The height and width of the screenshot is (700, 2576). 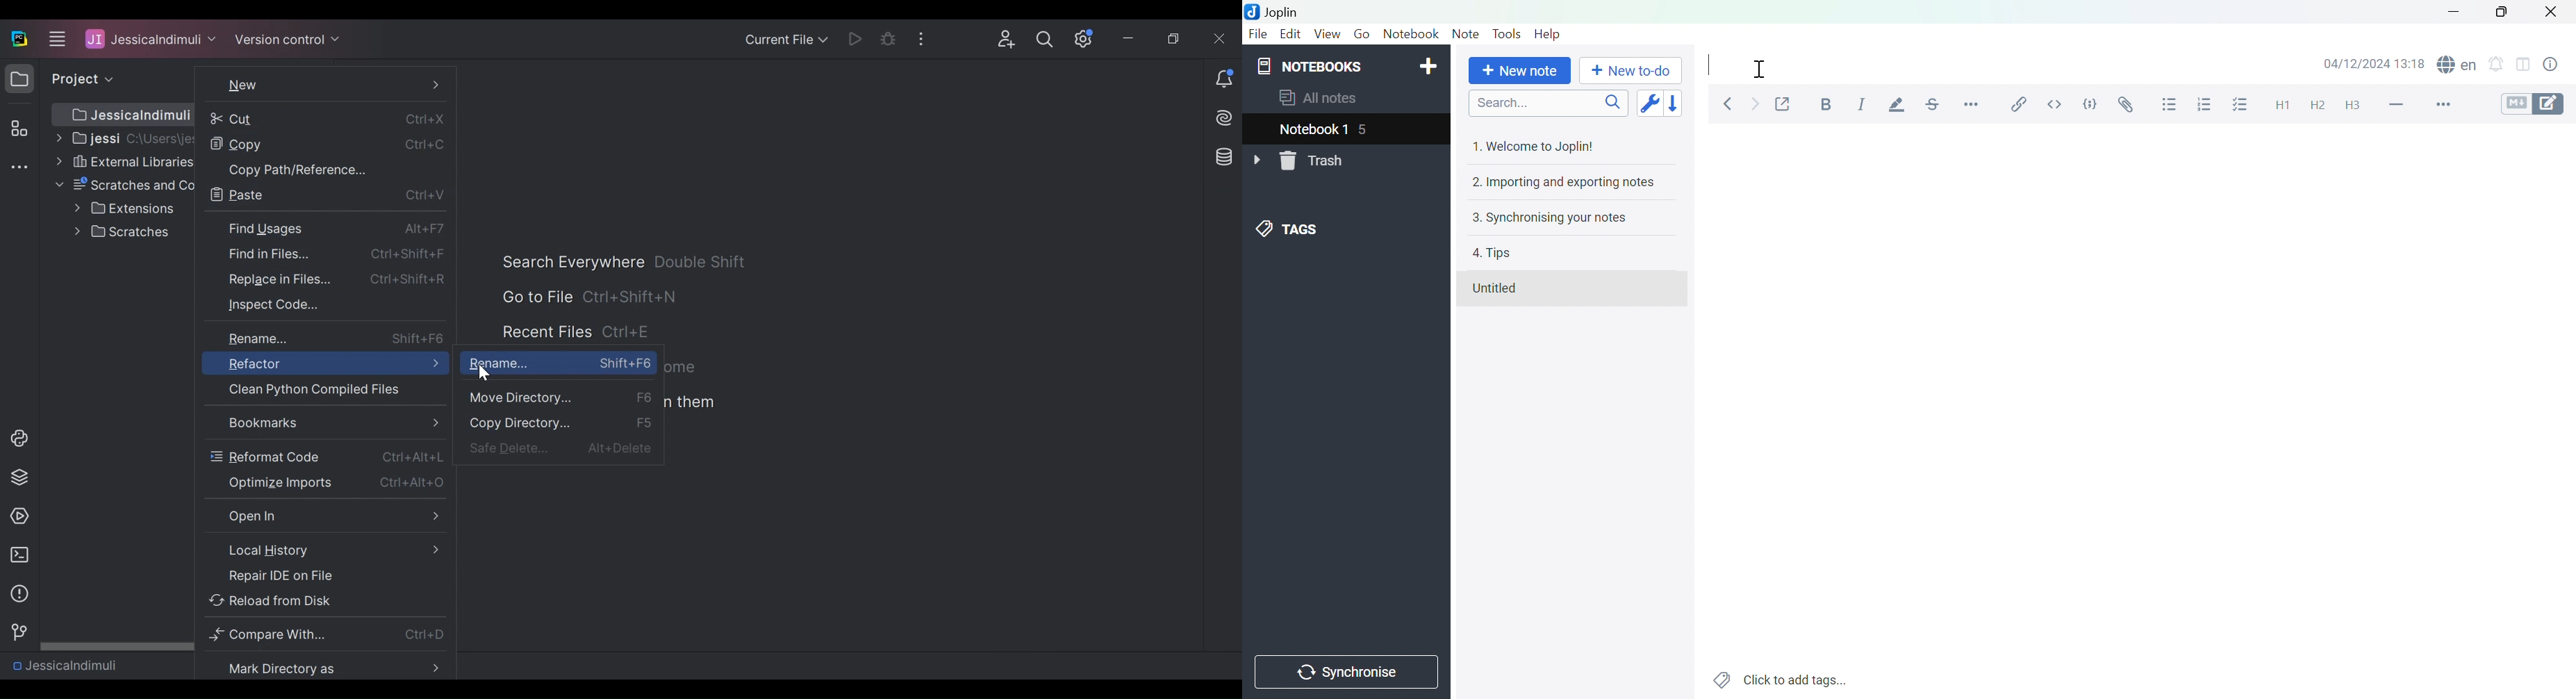 What do you see at coordinates (2317, 107) in the screenshot?
I see `Heading 2` at bounding box center [2317, 107].